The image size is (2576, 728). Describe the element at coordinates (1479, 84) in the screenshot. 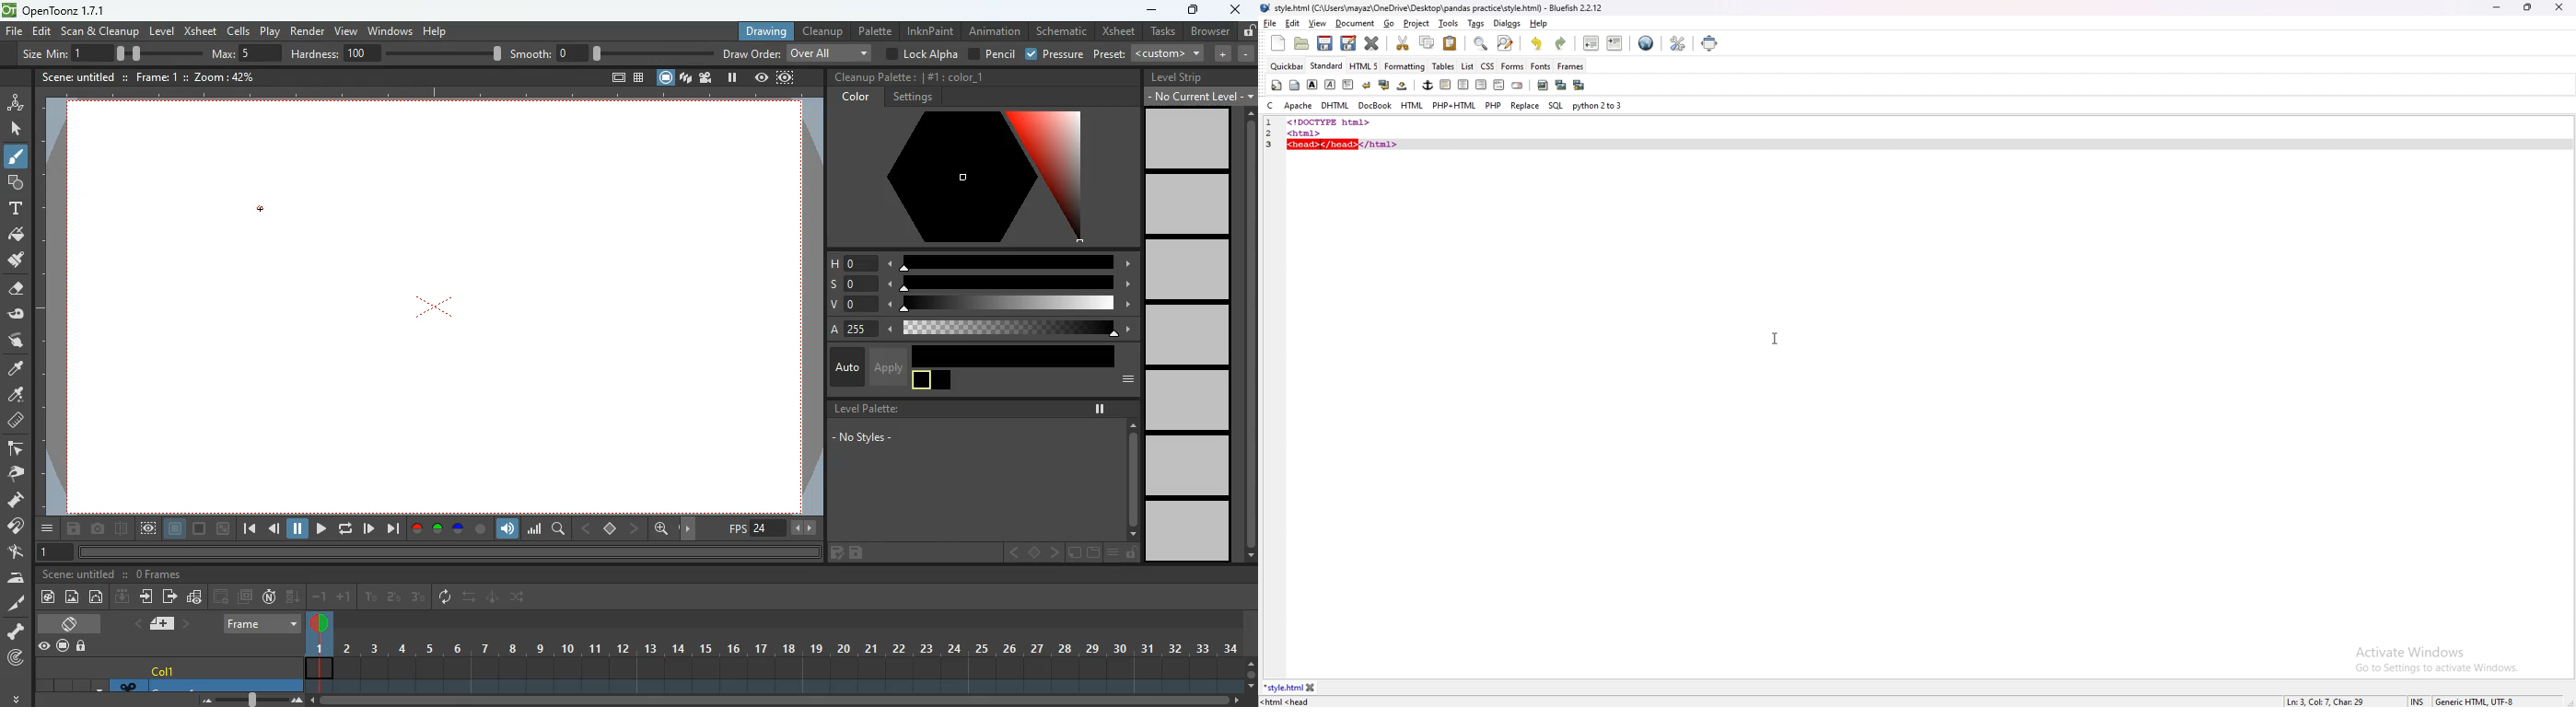

I see `right indent` at that location.